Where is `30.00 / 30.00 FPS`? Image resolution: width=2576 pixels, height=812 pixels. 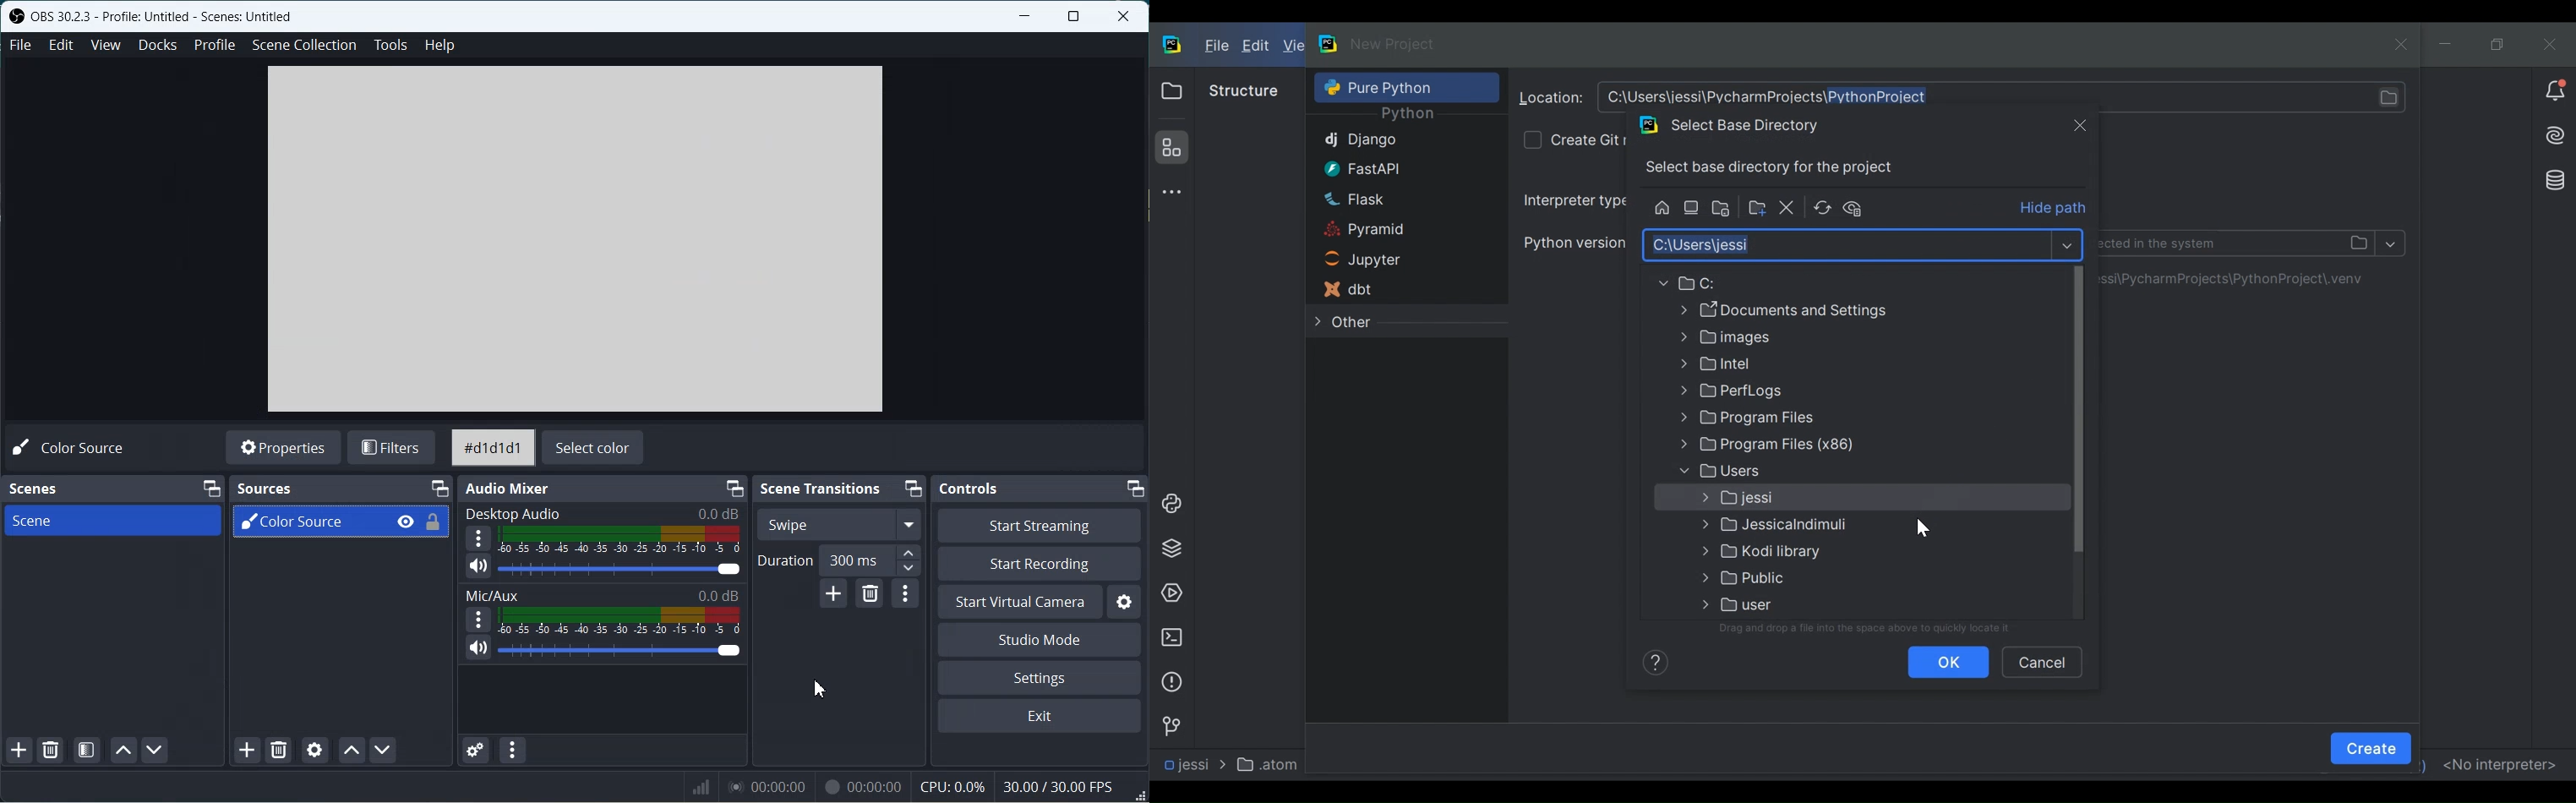 30.00 / 30.00 FPS is located at coordinates (1060, 786).